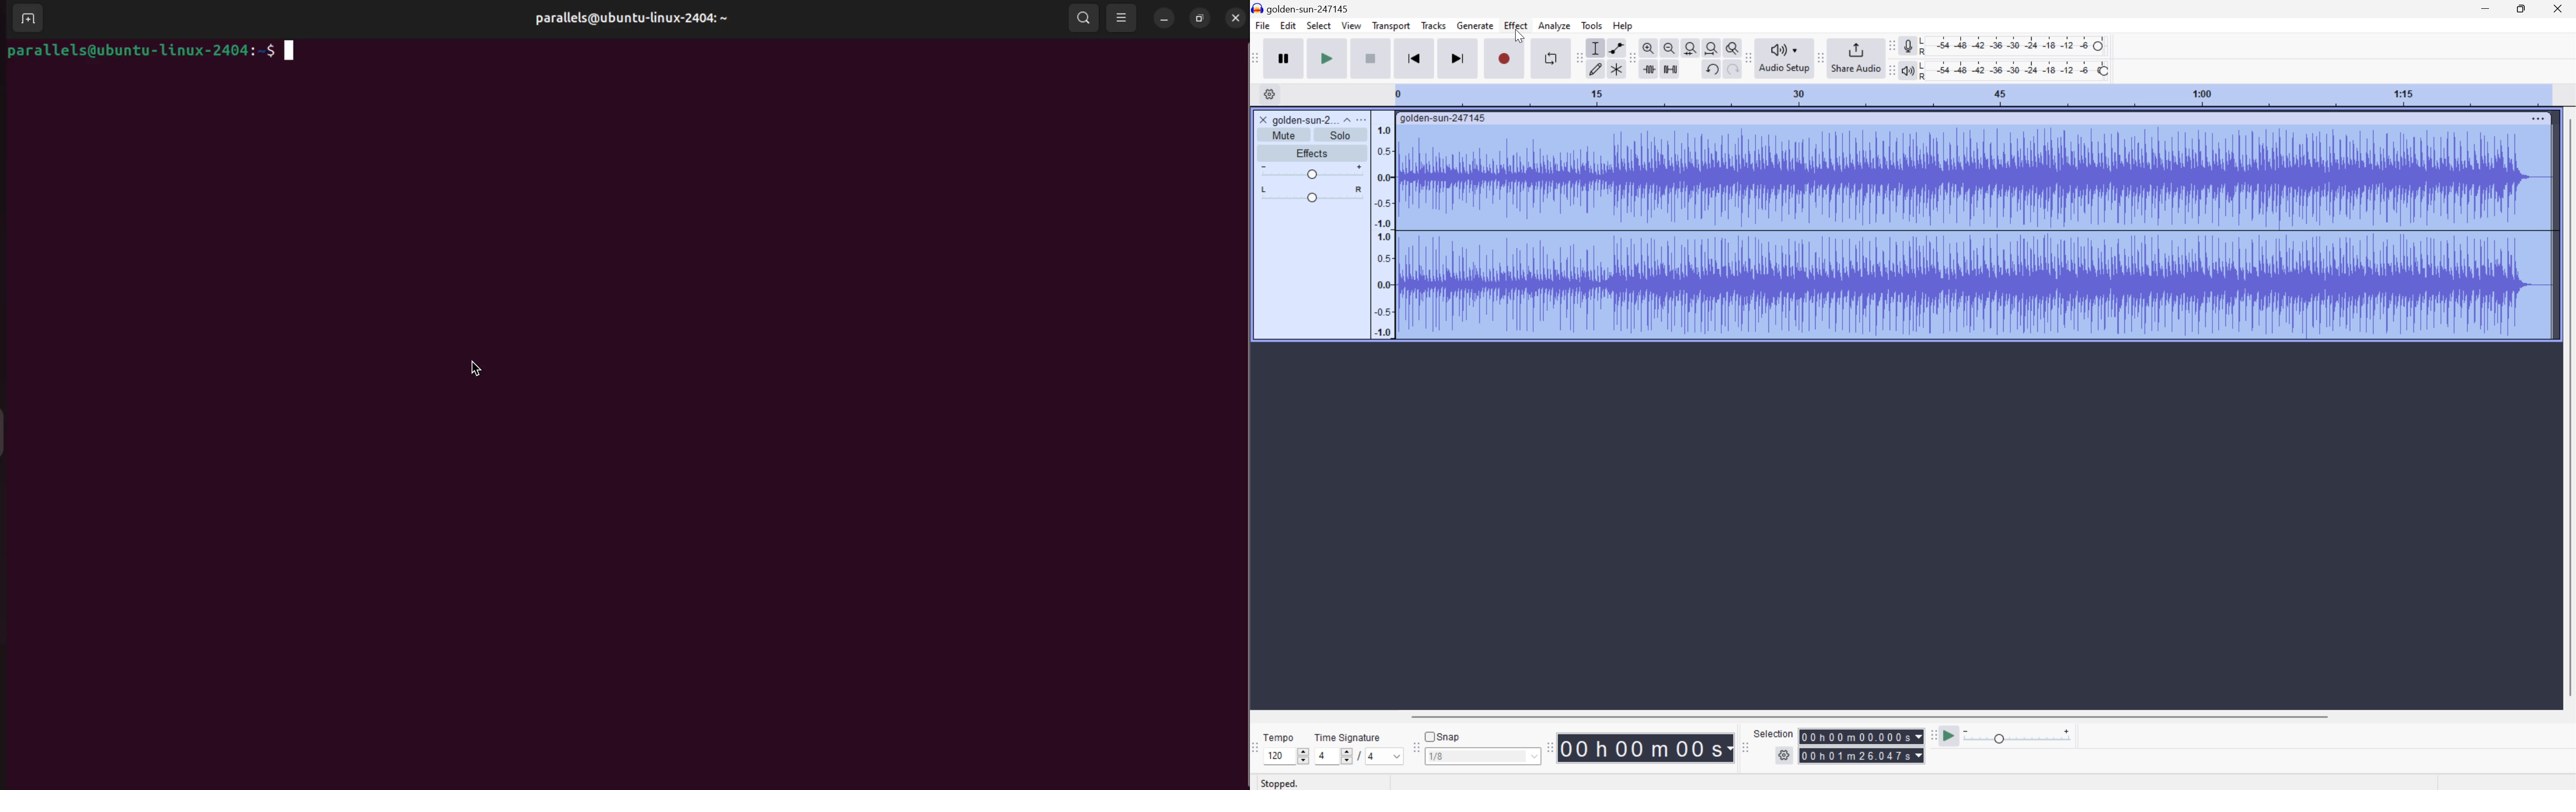 This screenshot has height=812, width=2576. I want to click on Edit, so click(1287, 25).